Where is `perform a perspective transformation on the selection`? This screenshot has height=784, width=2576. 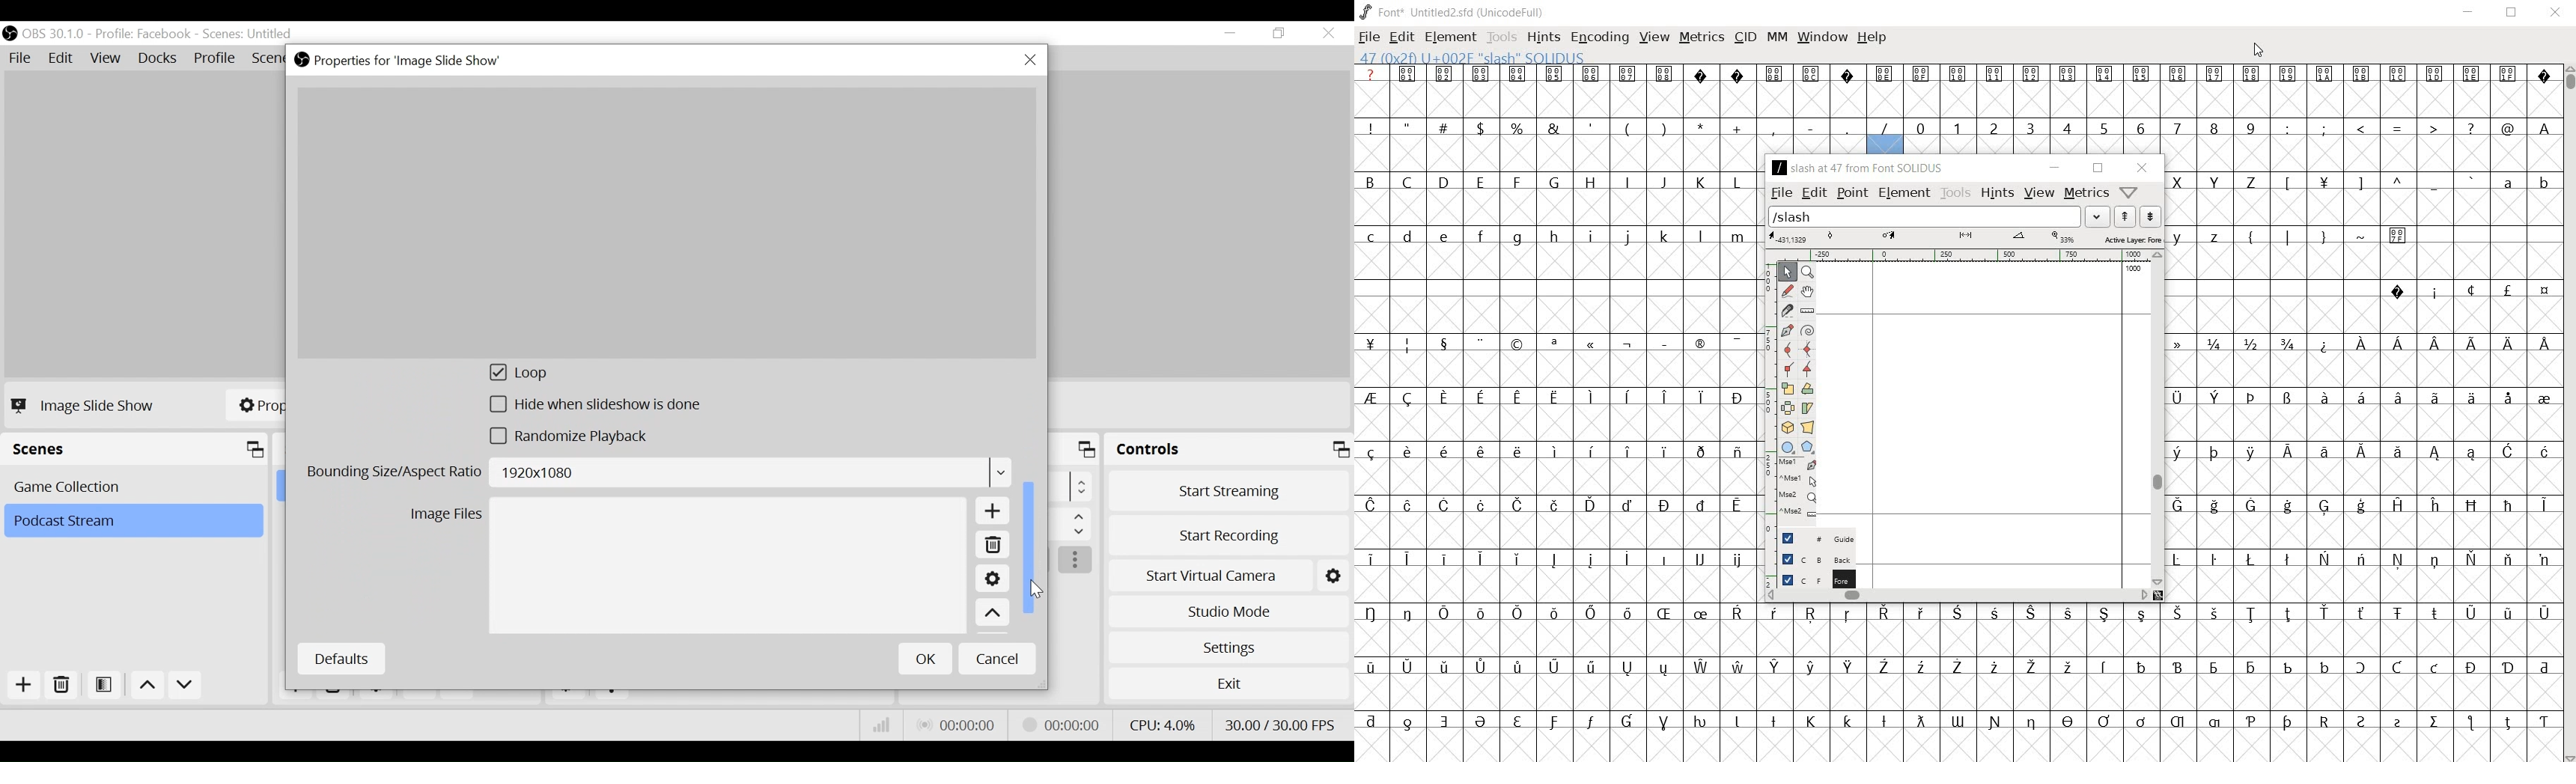 perform a perspective transformation on the selection is located at coordinates (1806, 428).